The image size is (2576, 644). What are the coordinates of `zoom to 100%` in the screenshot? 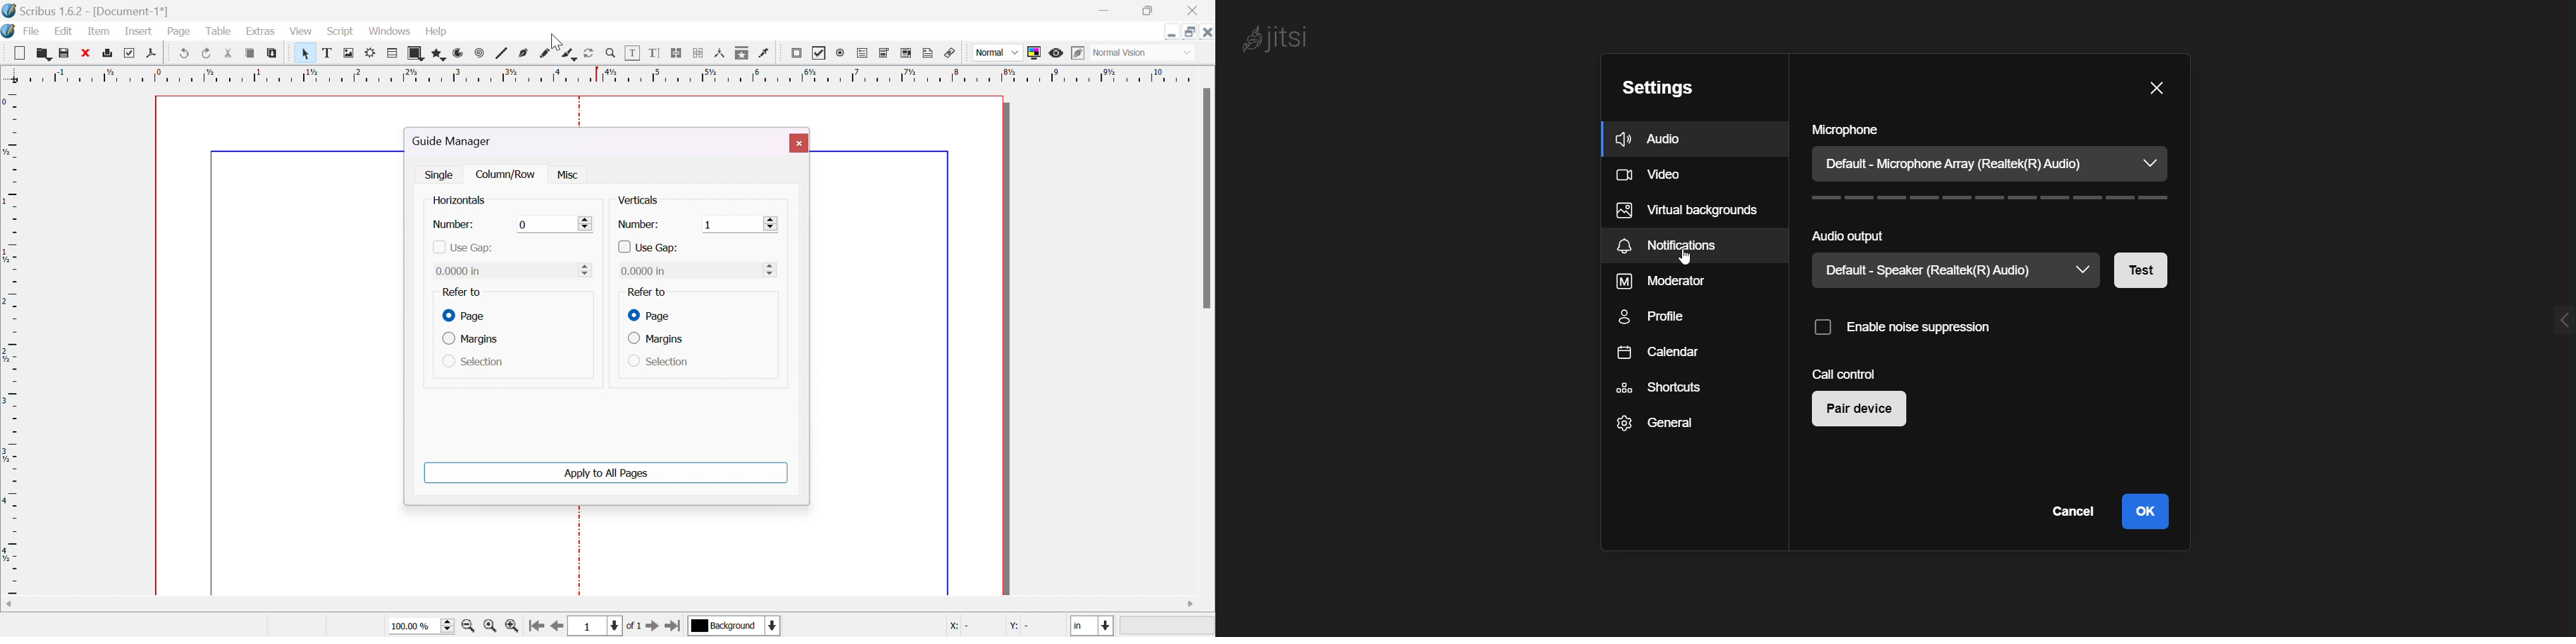 It's located at (490, 625).